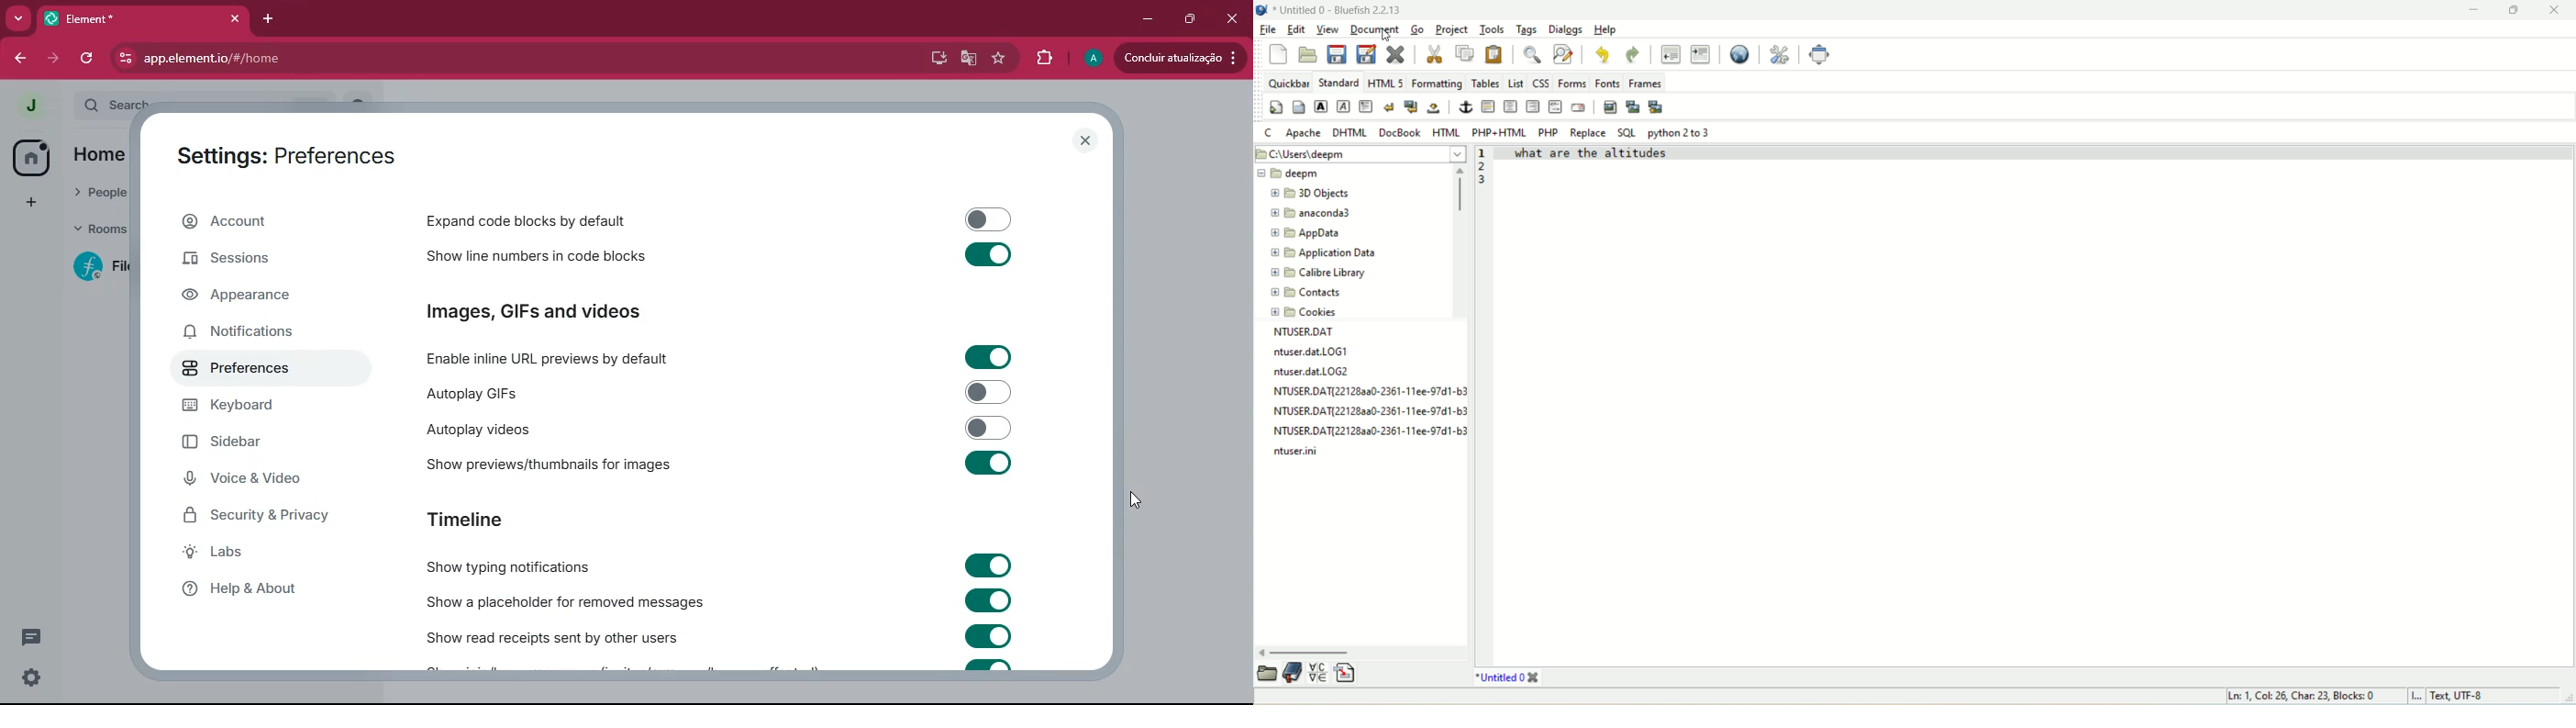 The width and height of the screenshot is (2576, 728). Describe the element at coordinates (970, 60) in the screenshot. I see `google translate` at that location.